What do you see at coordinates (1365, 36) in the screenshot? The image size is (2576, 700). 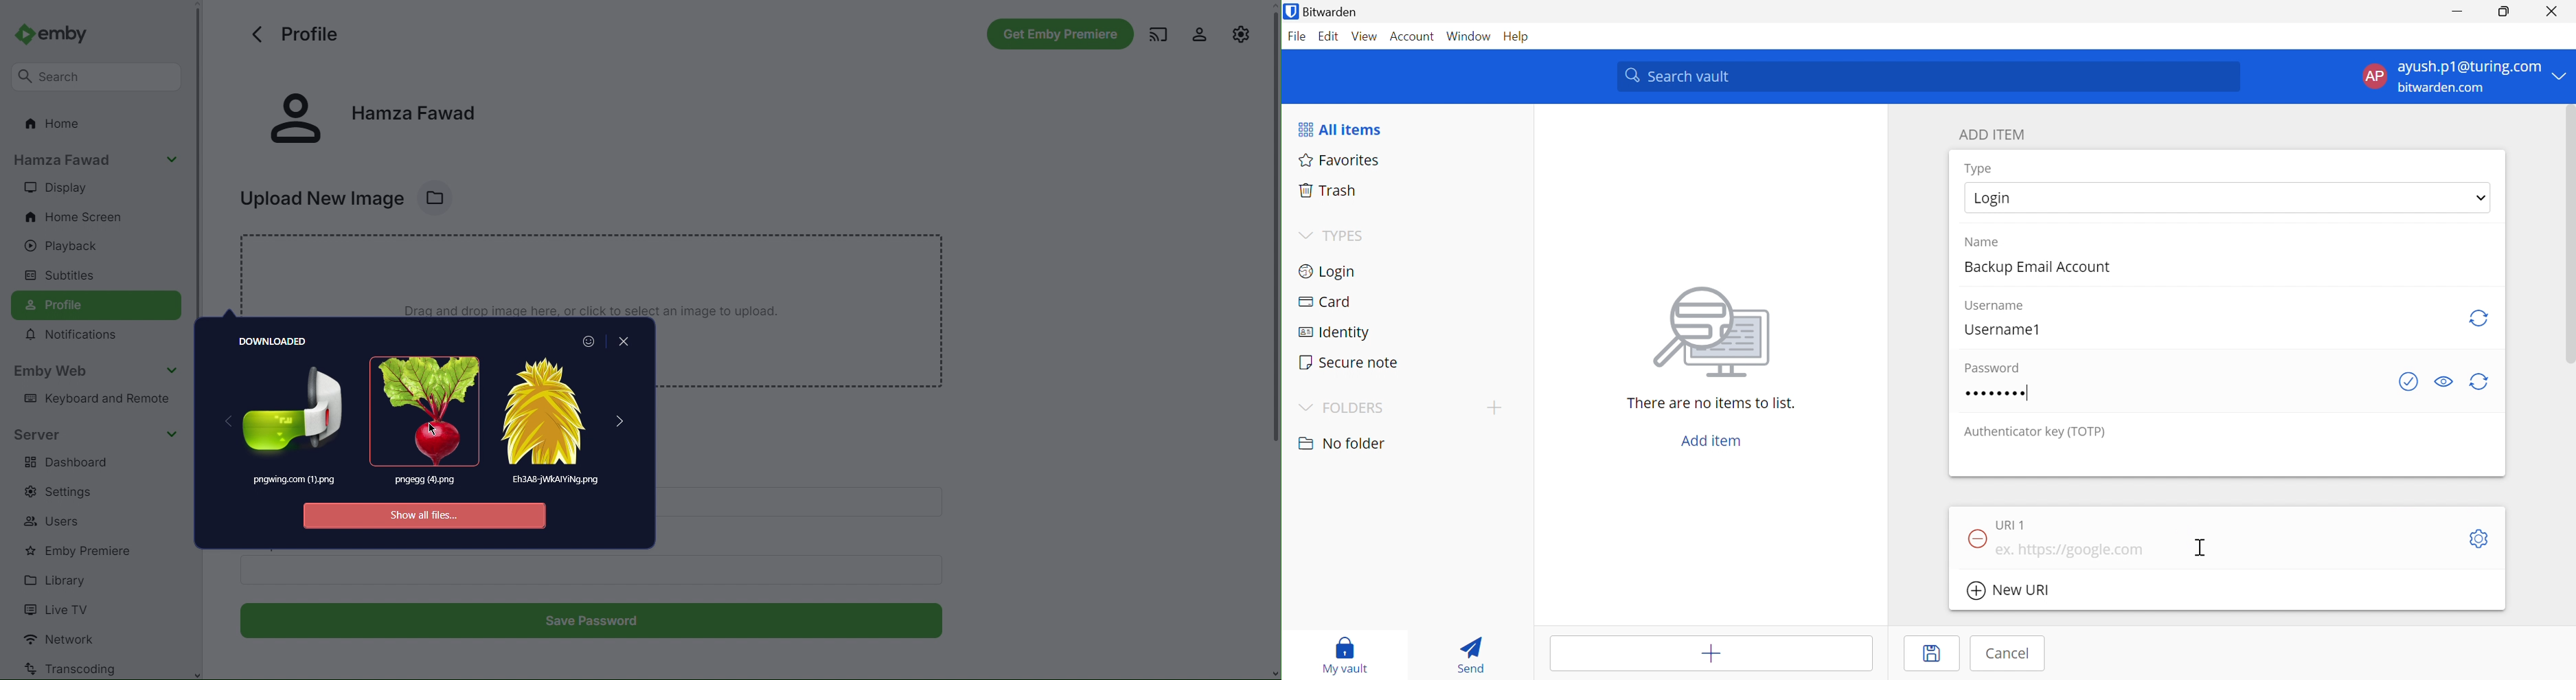 I see `View` at bounding box center [1365, 36].